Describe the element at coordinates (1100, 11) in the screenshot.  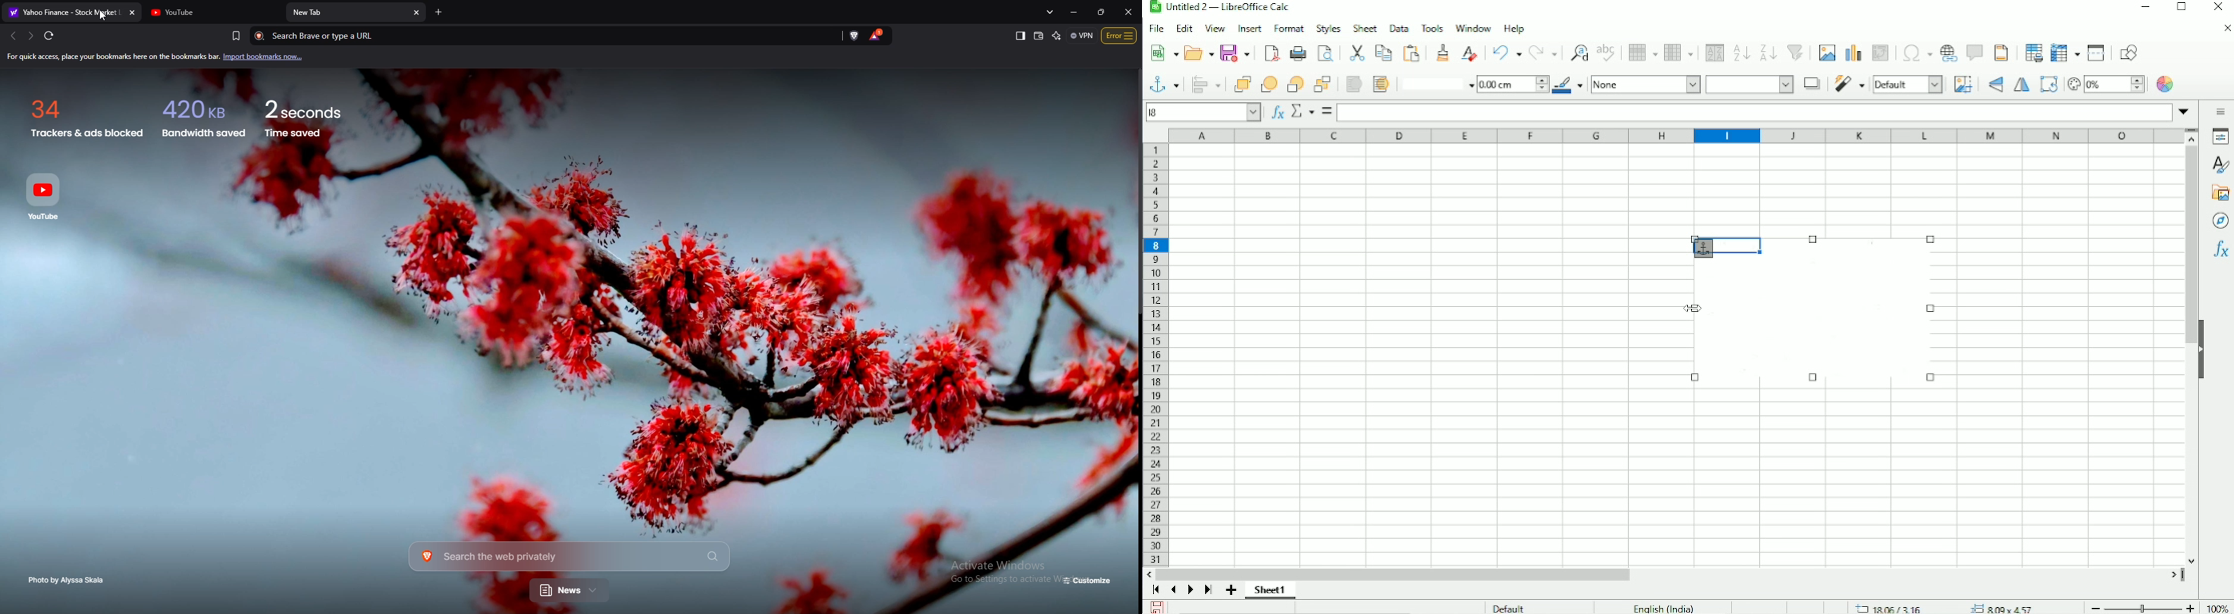
I see `resize` at that location.